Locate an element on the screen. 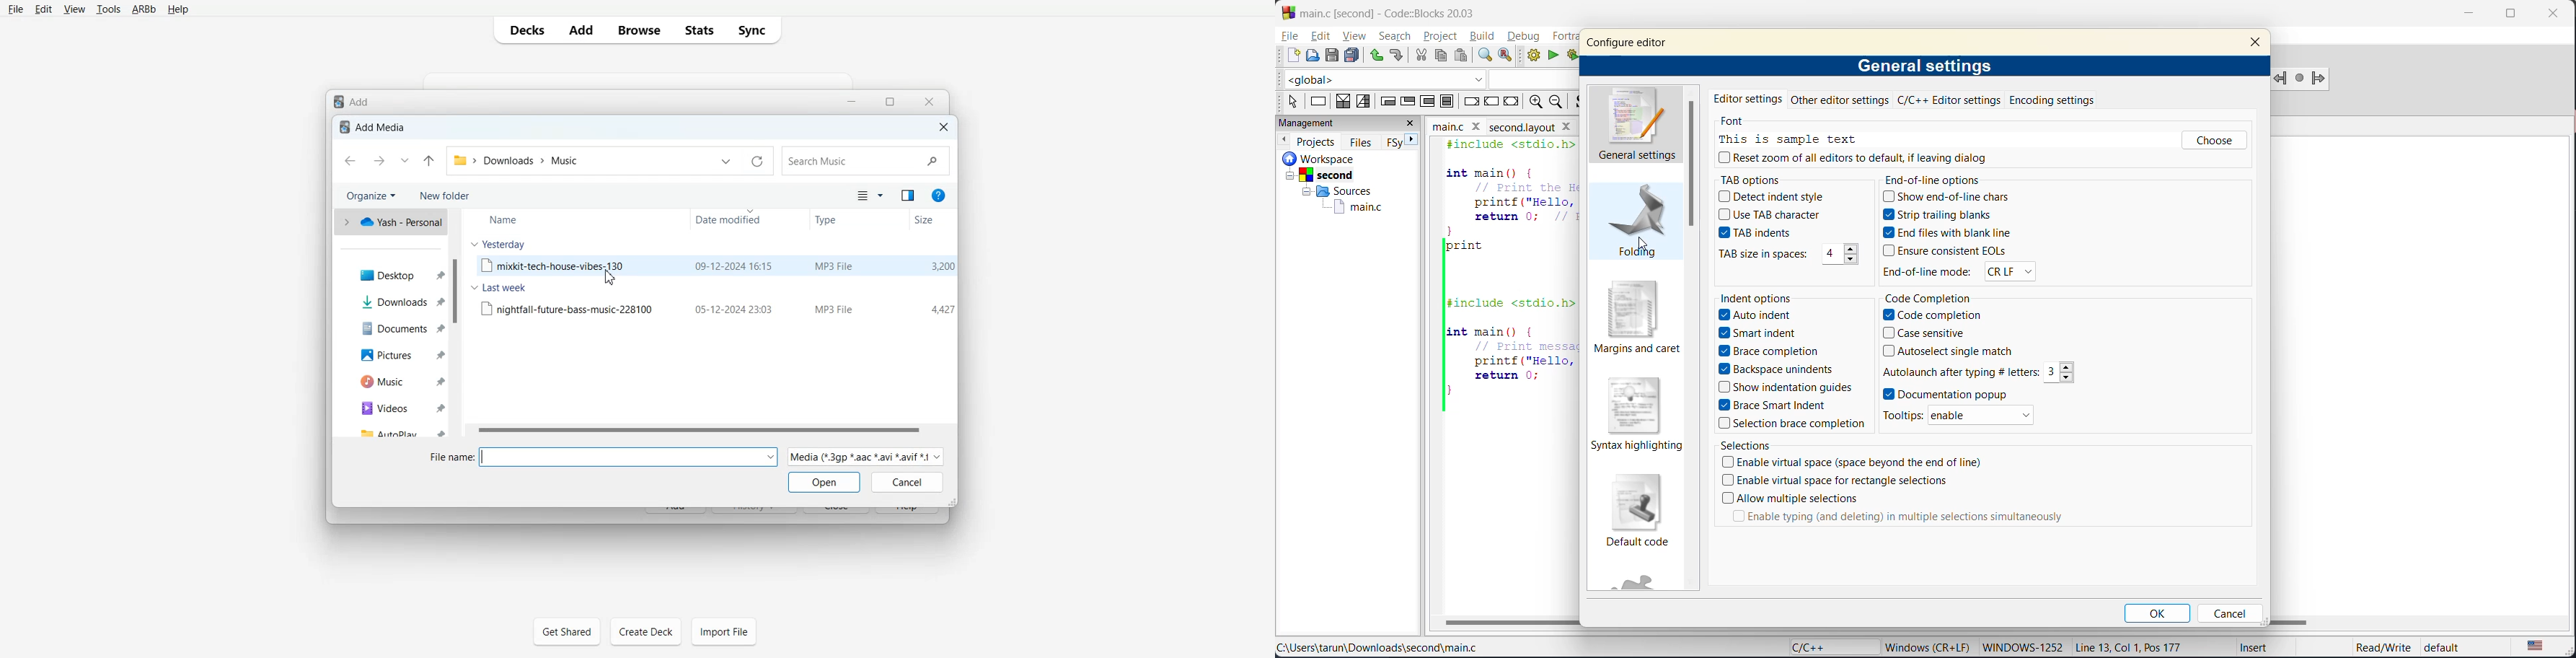  Close is located at coordinates (943, 126).